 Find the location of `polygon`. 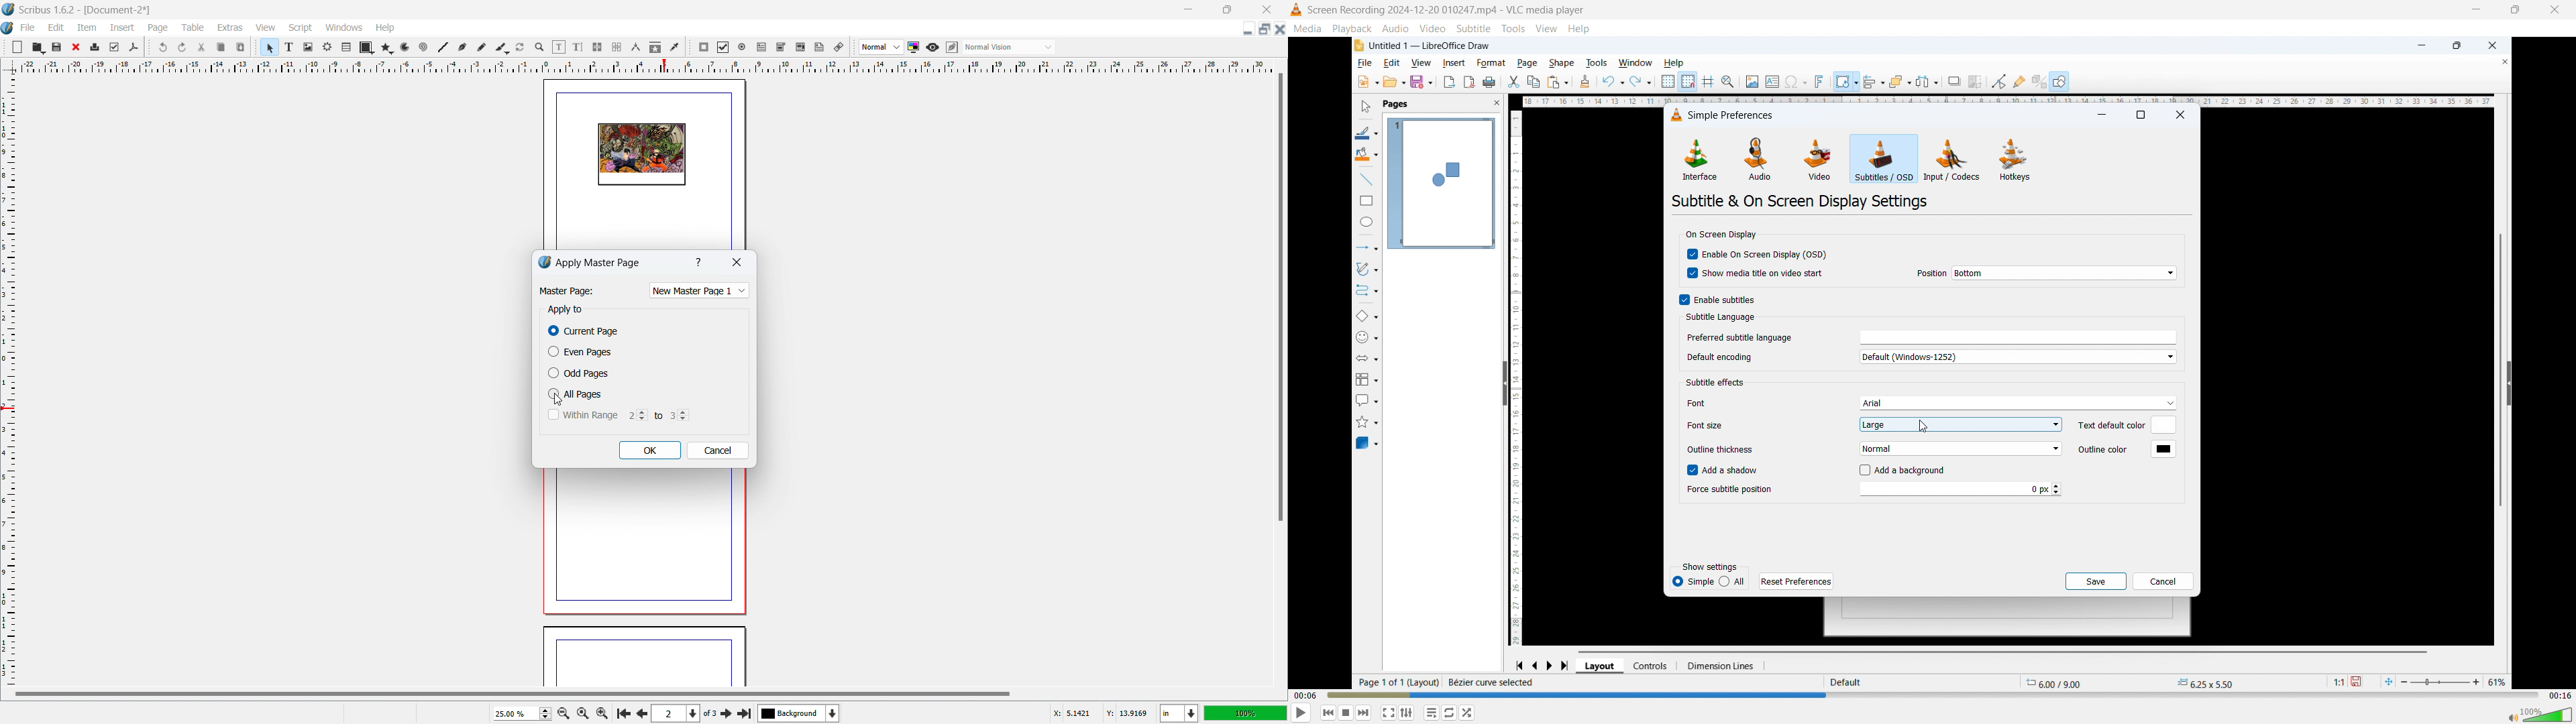

polygon is located at coordinates (387, 48).